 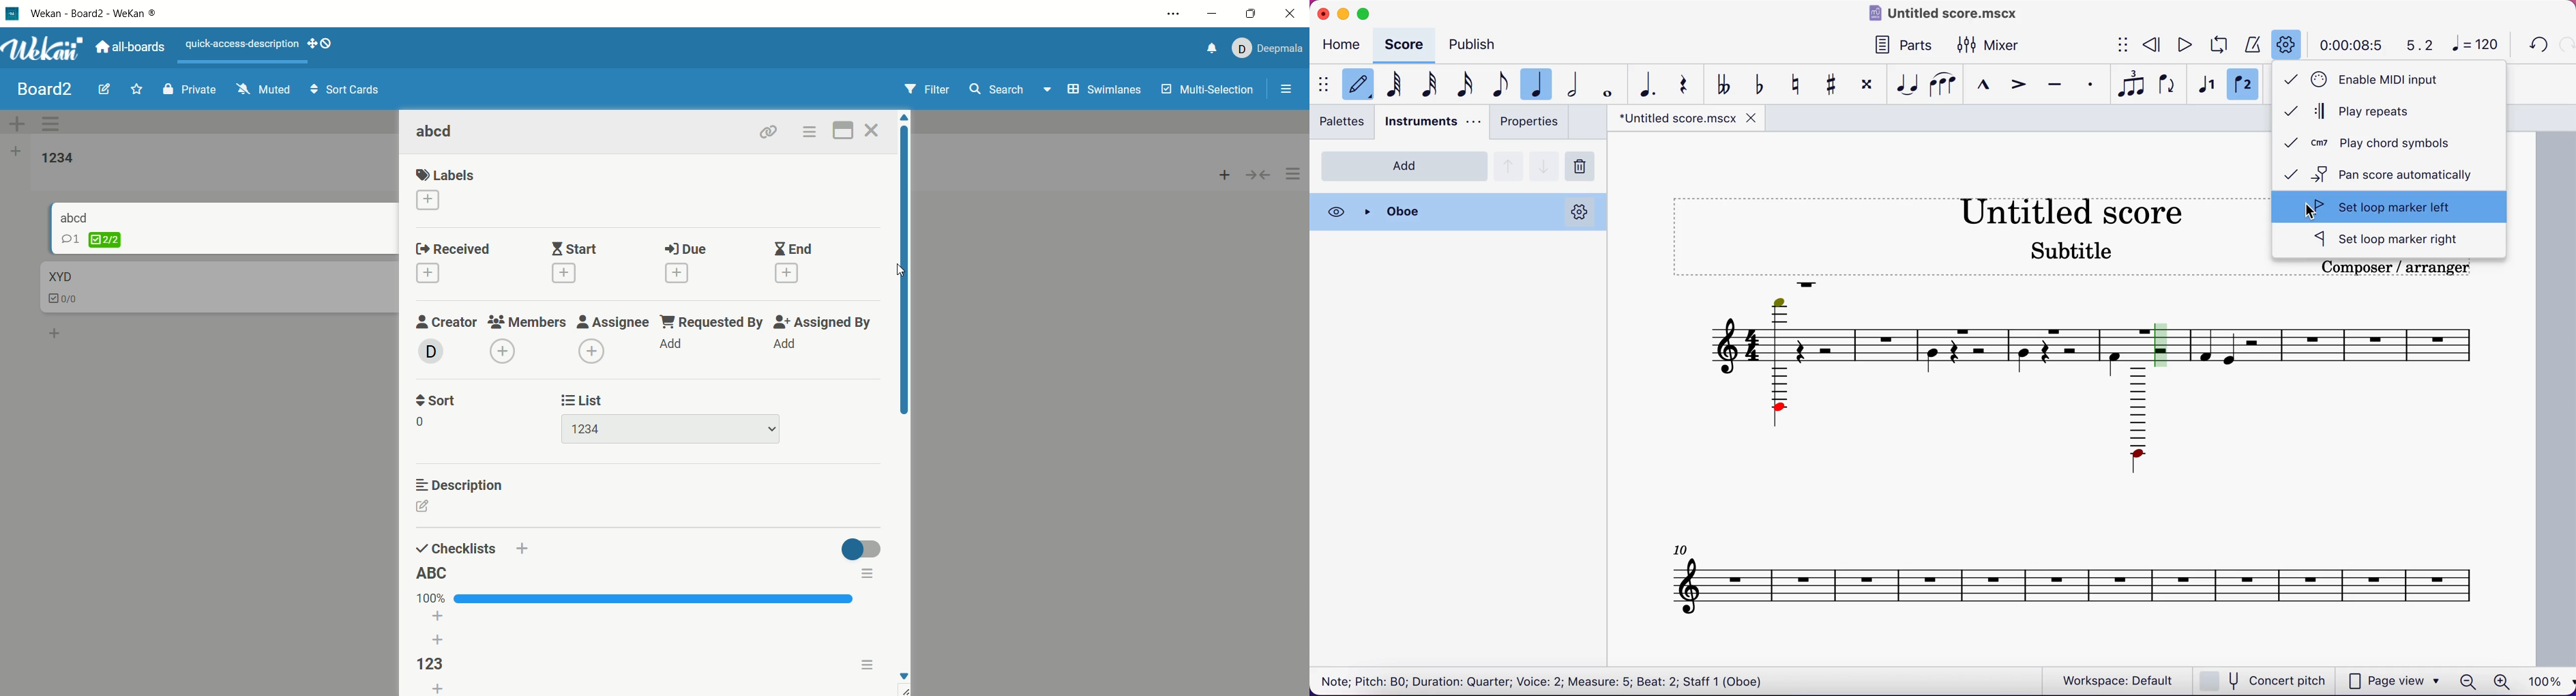 What do you see at coordinates (1762, 83) in the screenshot?
I see `toggle flat` at bounding box center [1762, 83].